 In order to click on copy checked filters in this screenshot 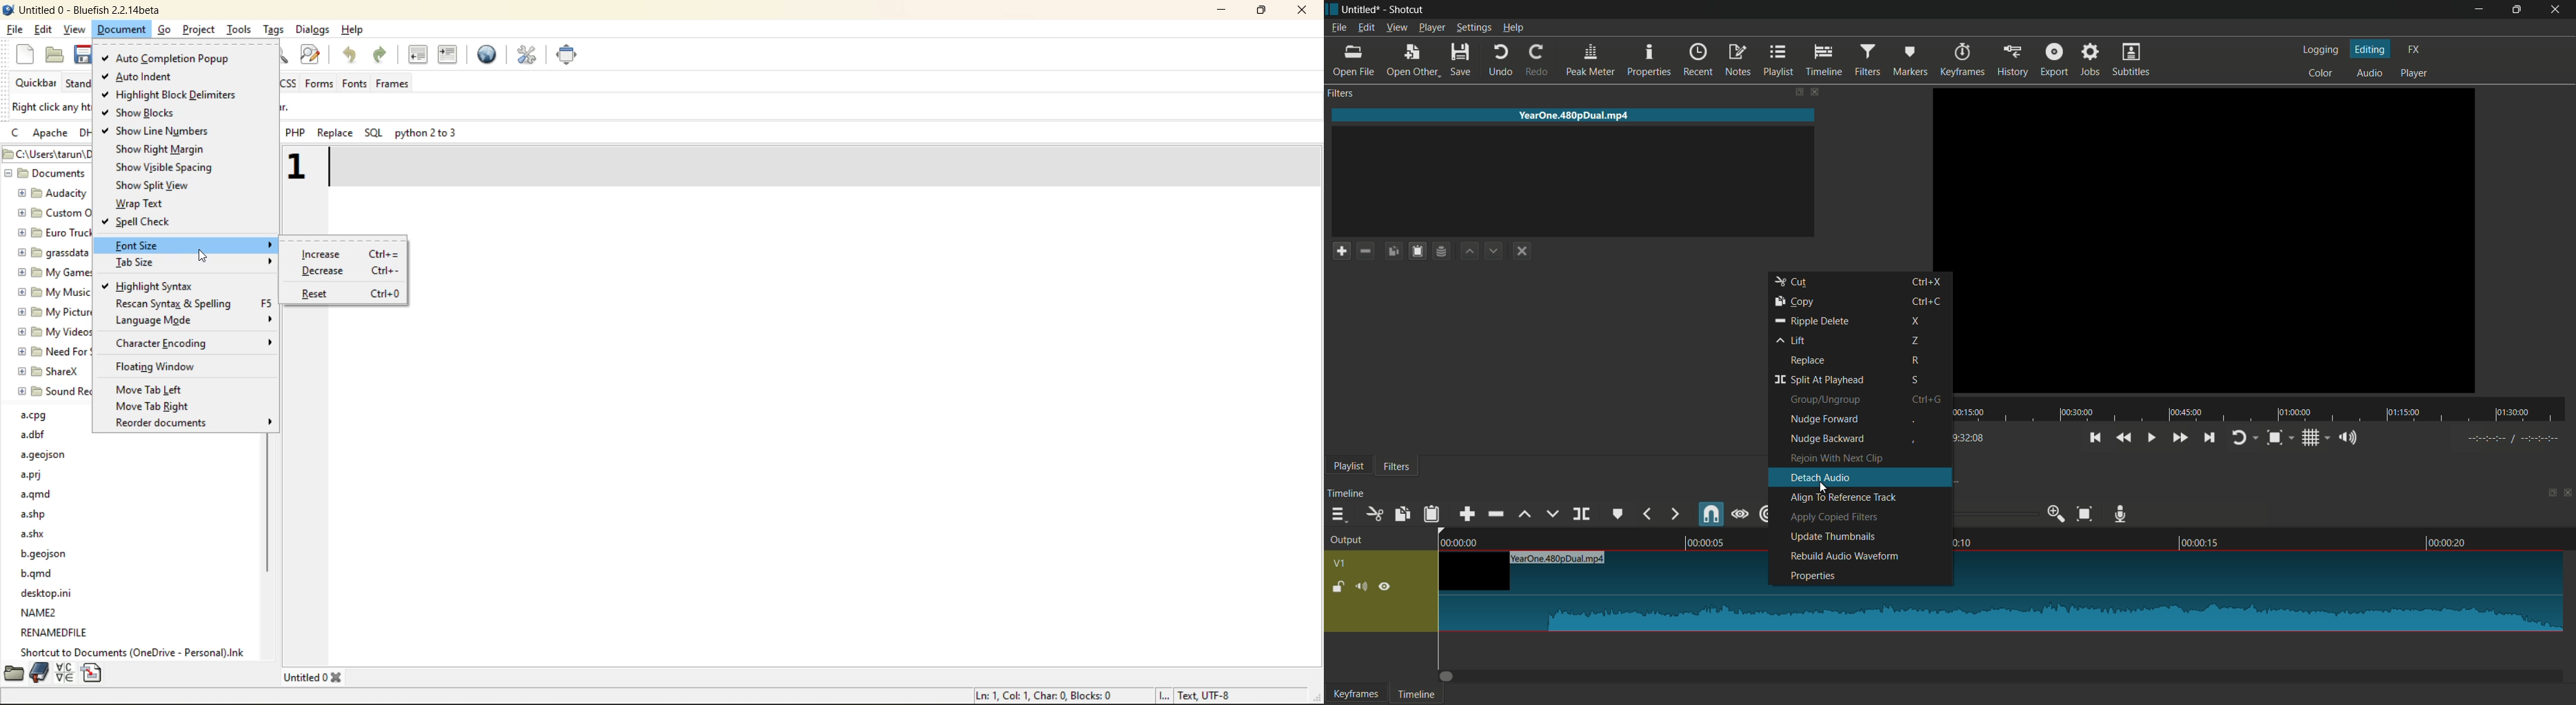, I will do `click(1394, 251)`.